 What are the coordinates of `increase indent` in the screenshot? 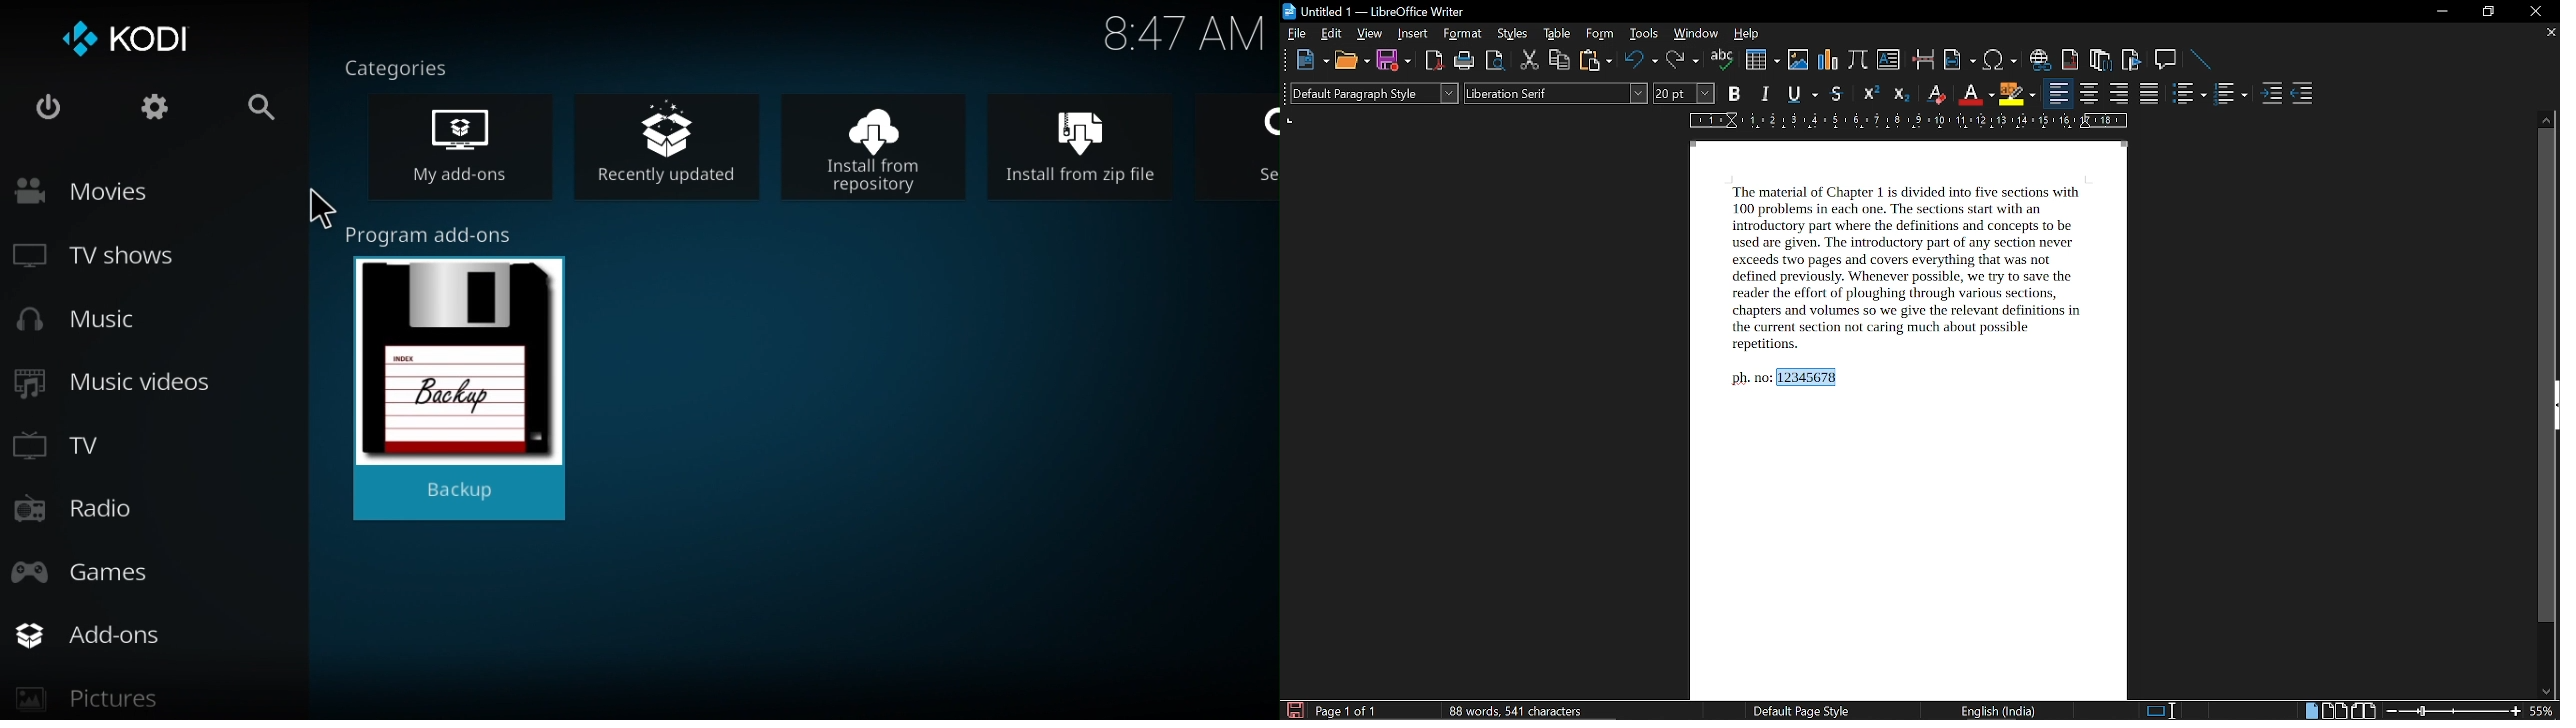 It's located at (2272, 94).